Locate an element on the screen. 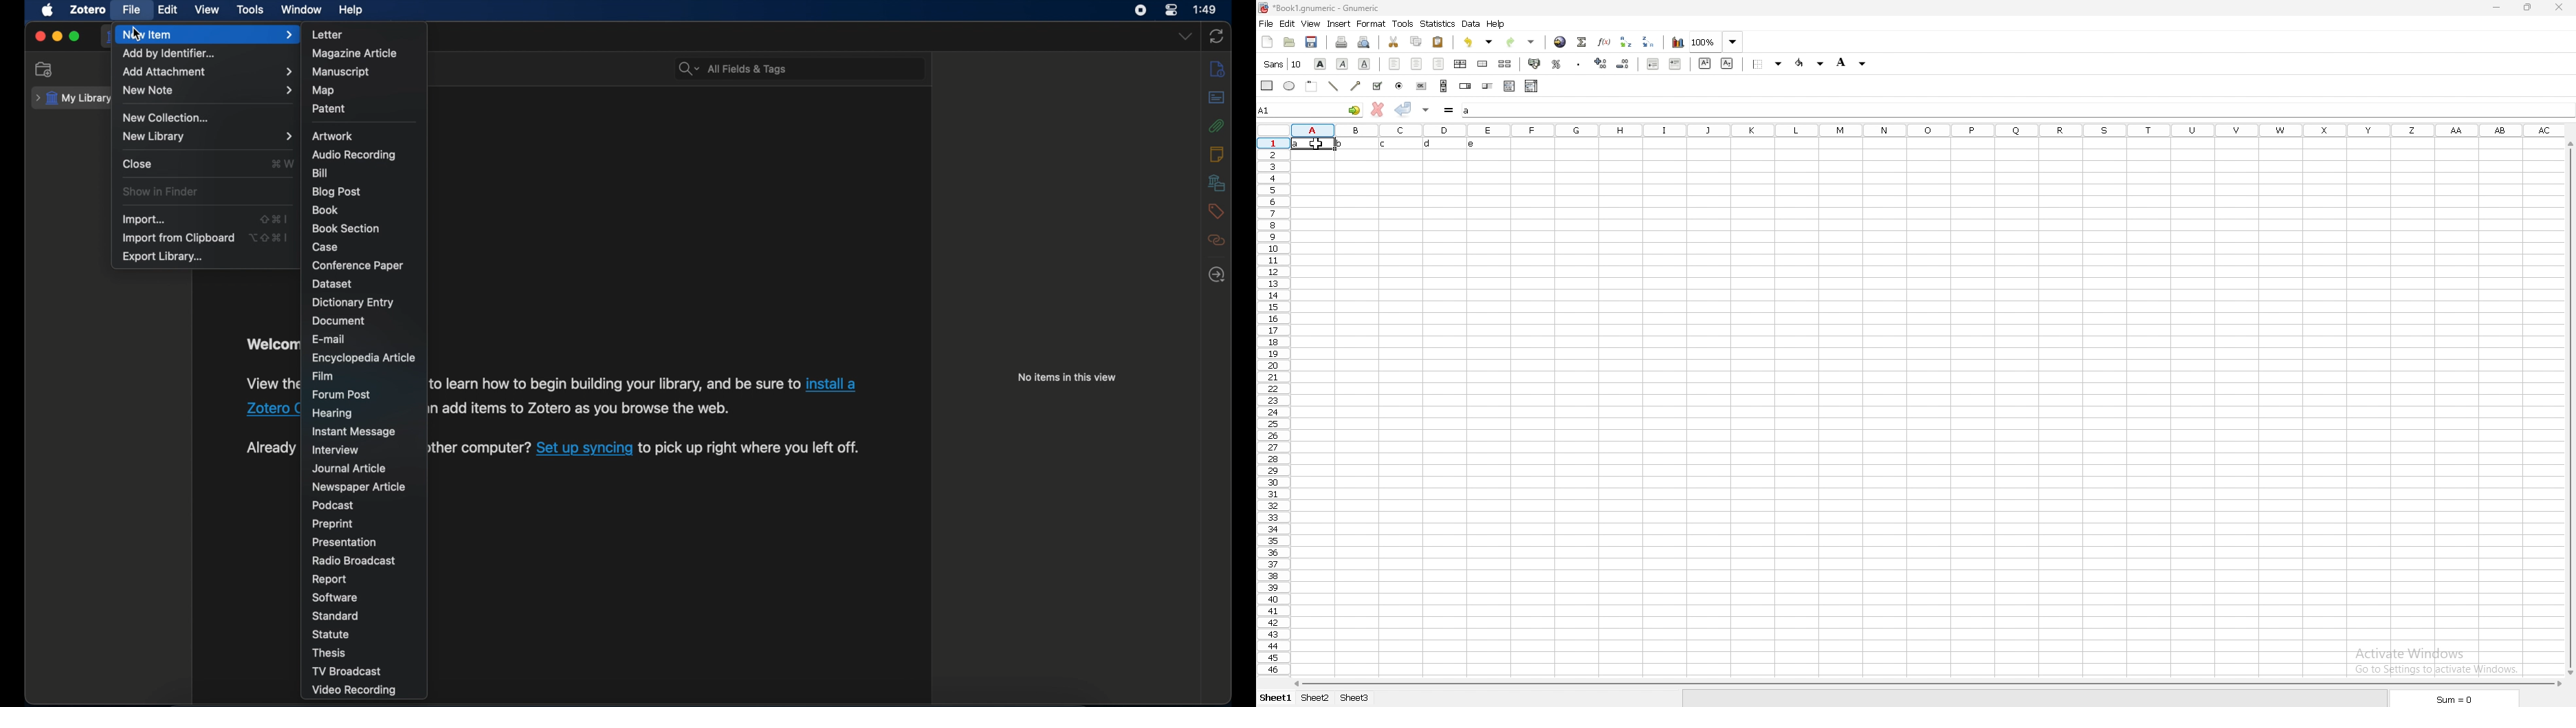 The width and height of the screenshot is (2576, 728). video recording is located at coordinates (355, 691).